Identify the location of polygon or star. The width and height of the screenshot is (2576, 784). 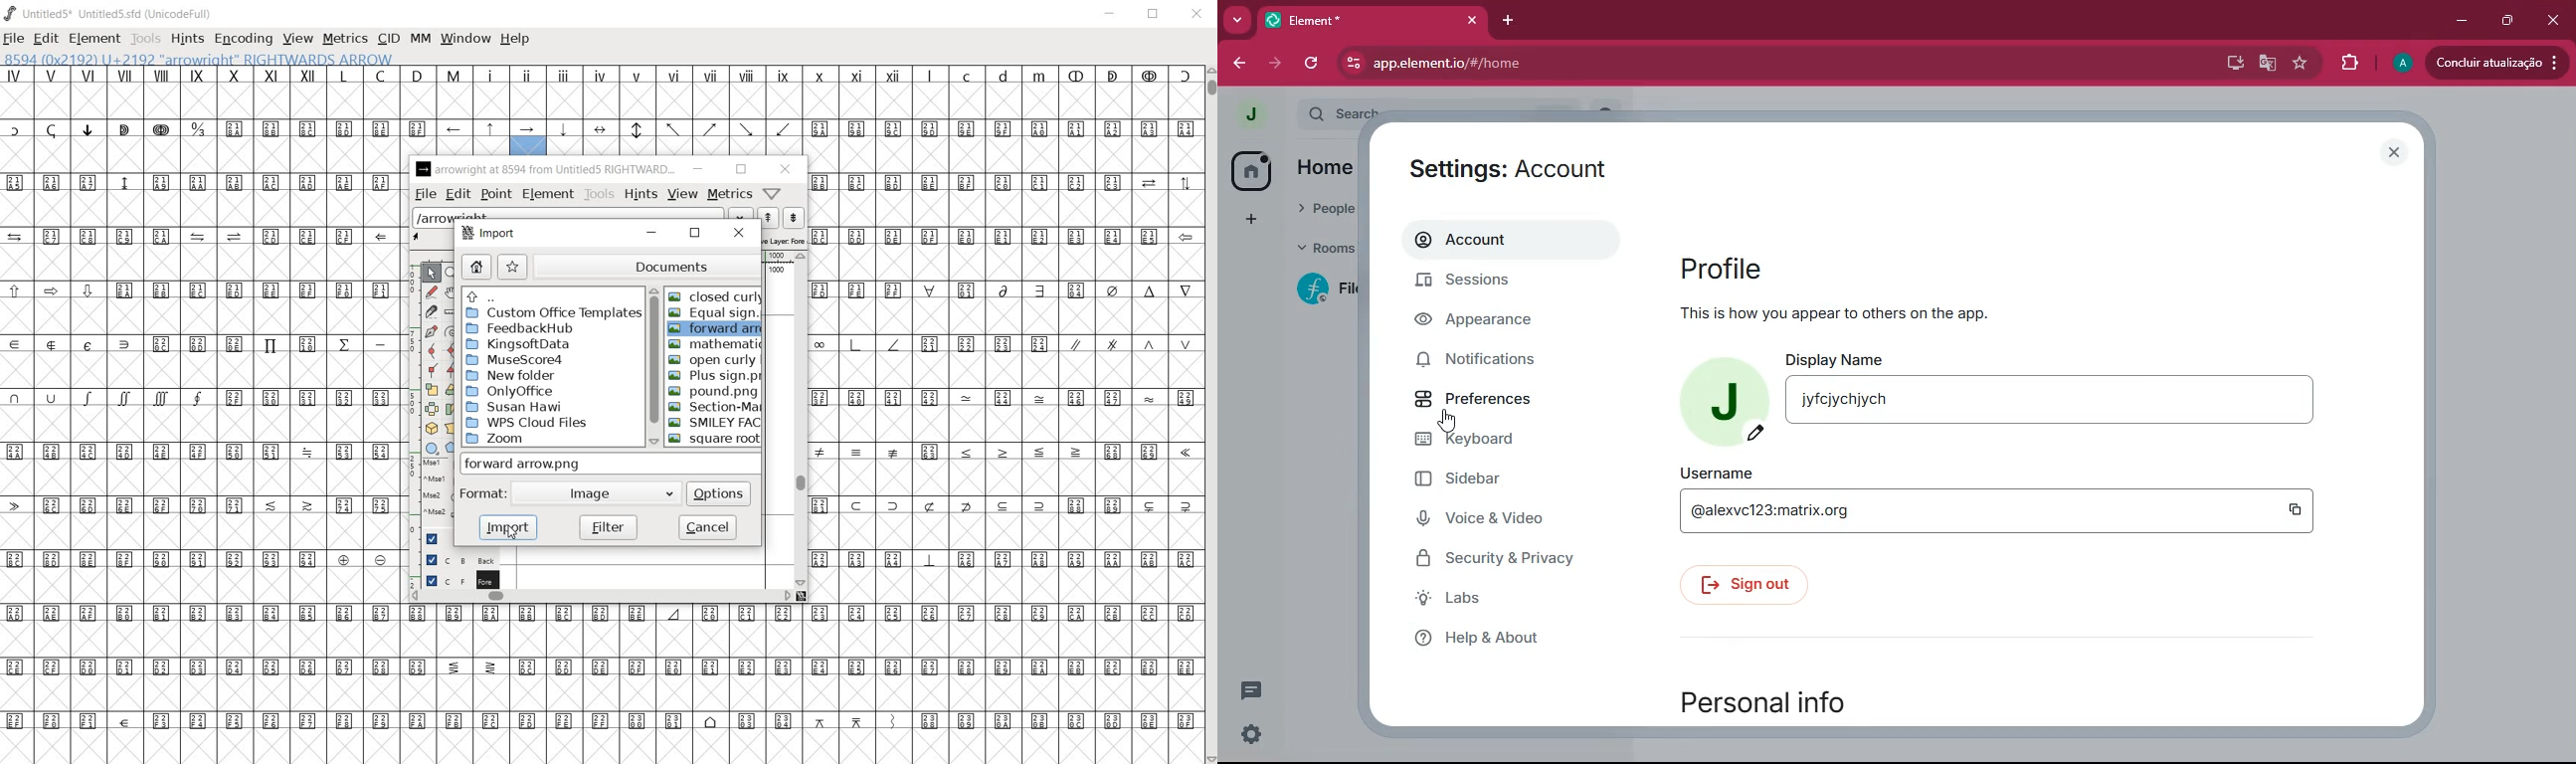
(452, 448).